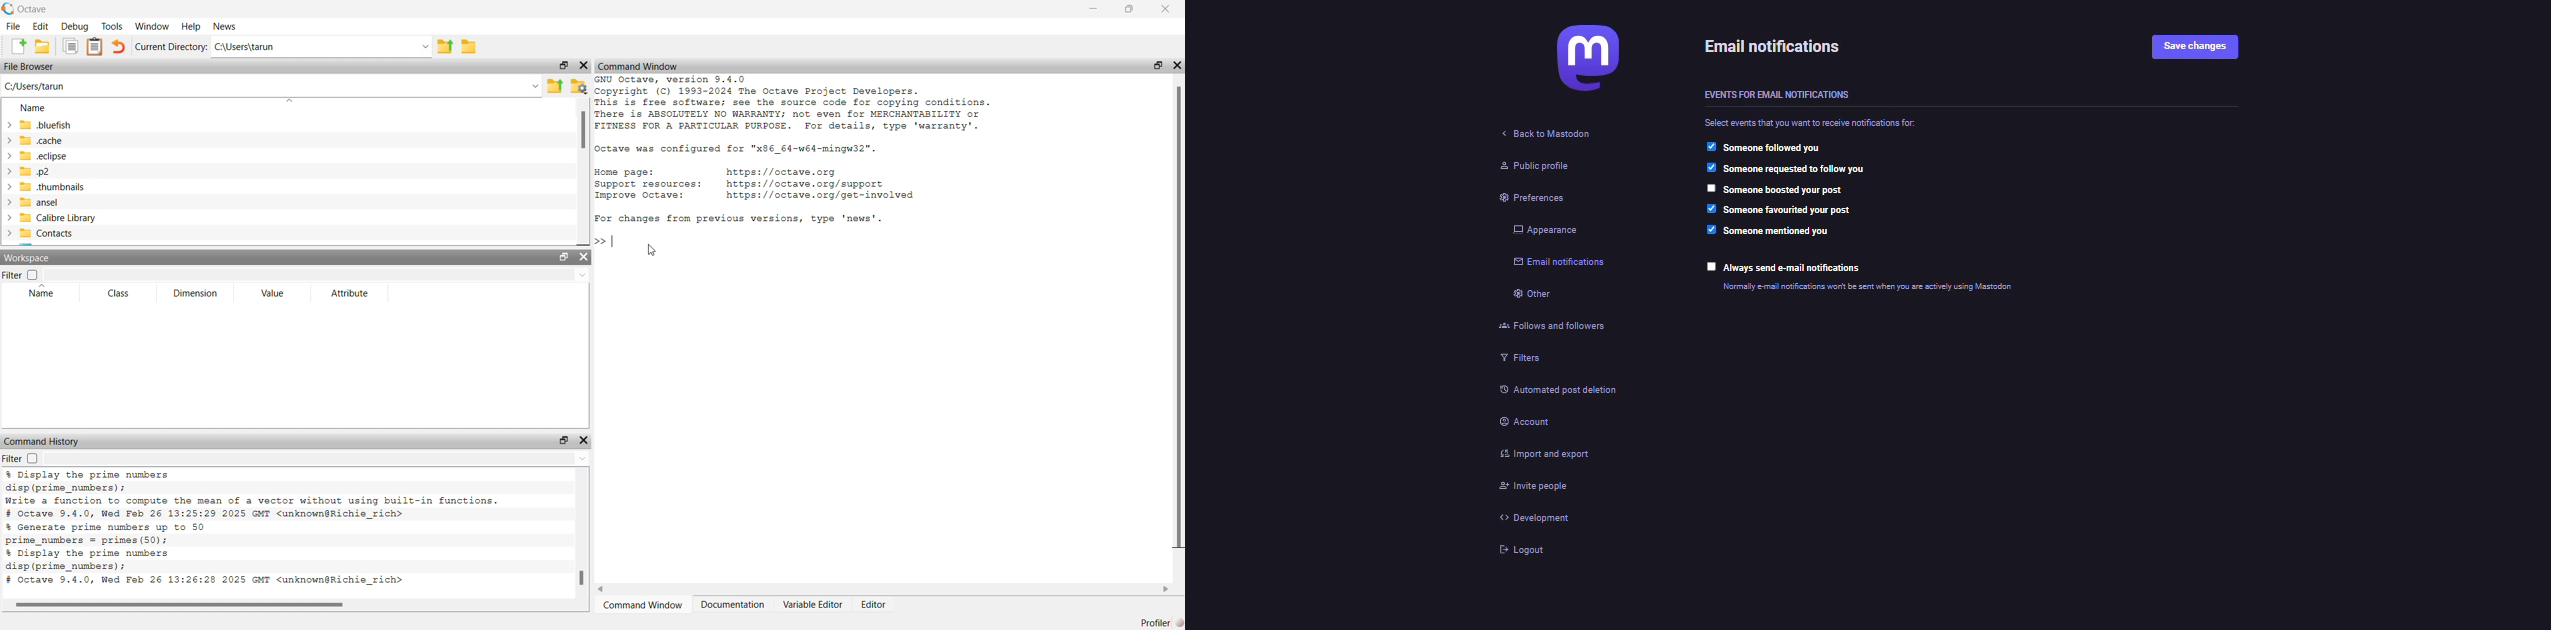 The height and width of the screenshot is (644, 2576). I want to click on logo, so click(9, 7).